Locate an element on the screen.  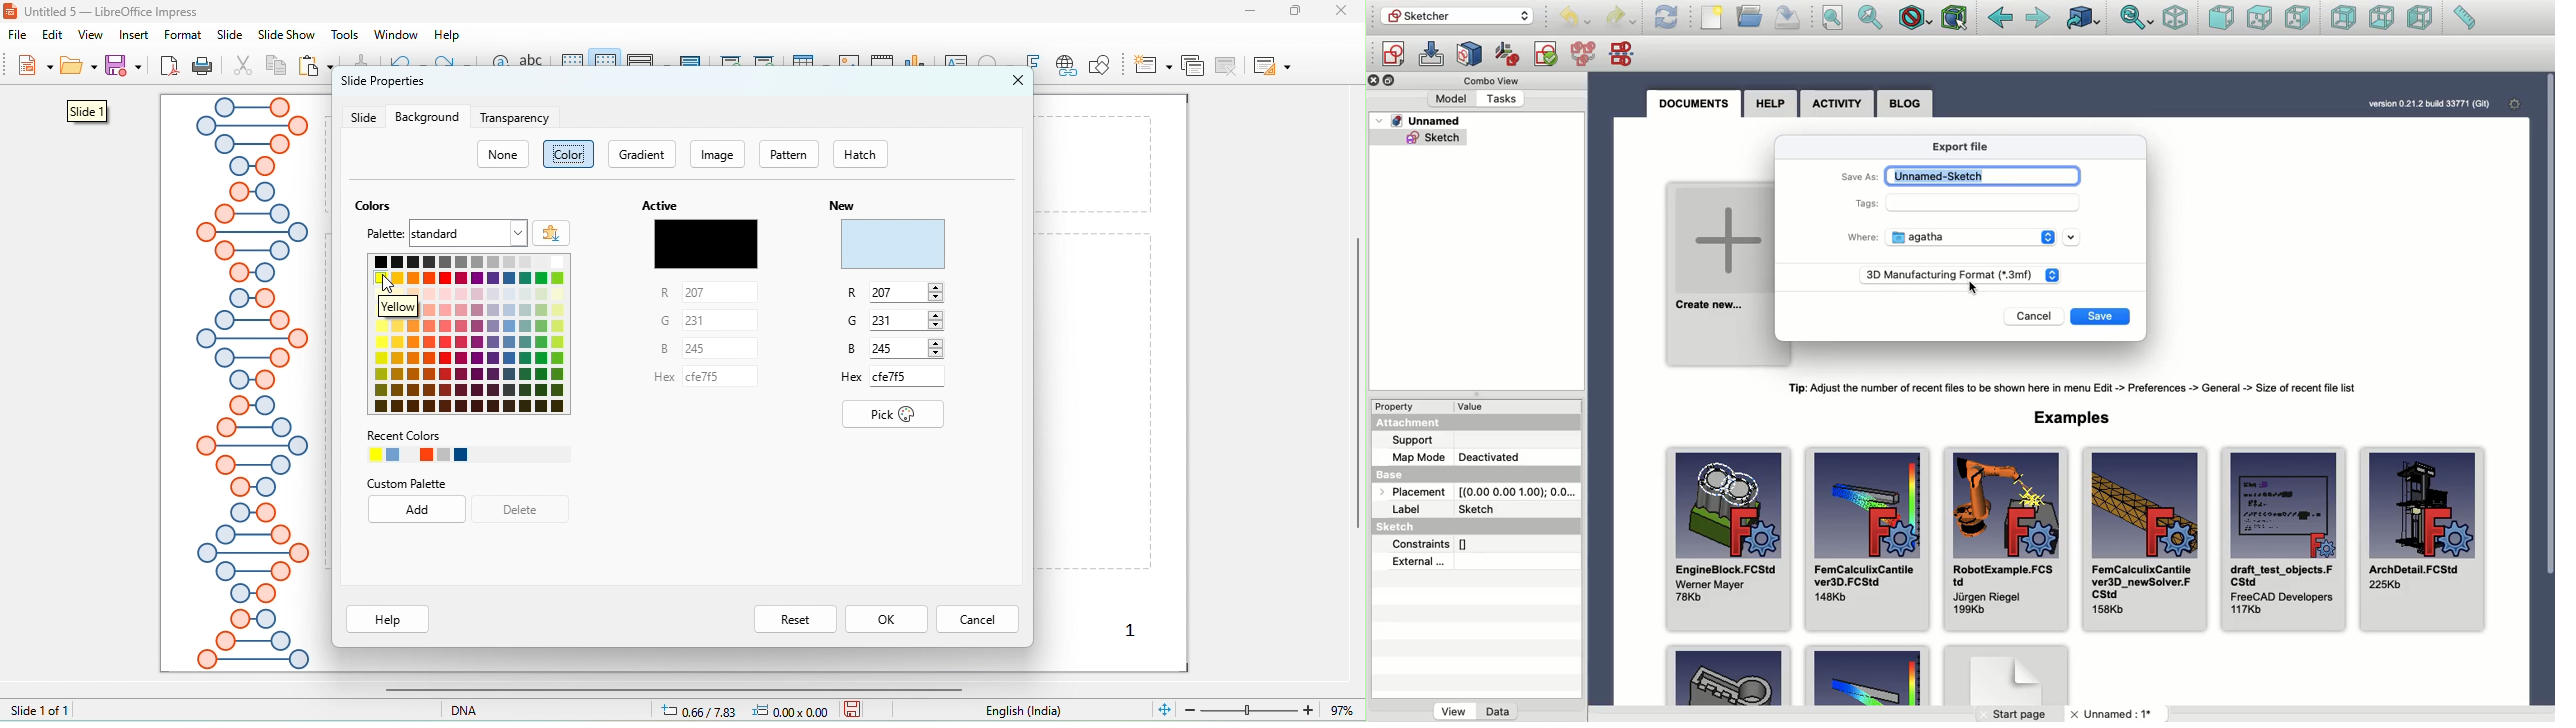
standard is located at coordinates (468, 233).